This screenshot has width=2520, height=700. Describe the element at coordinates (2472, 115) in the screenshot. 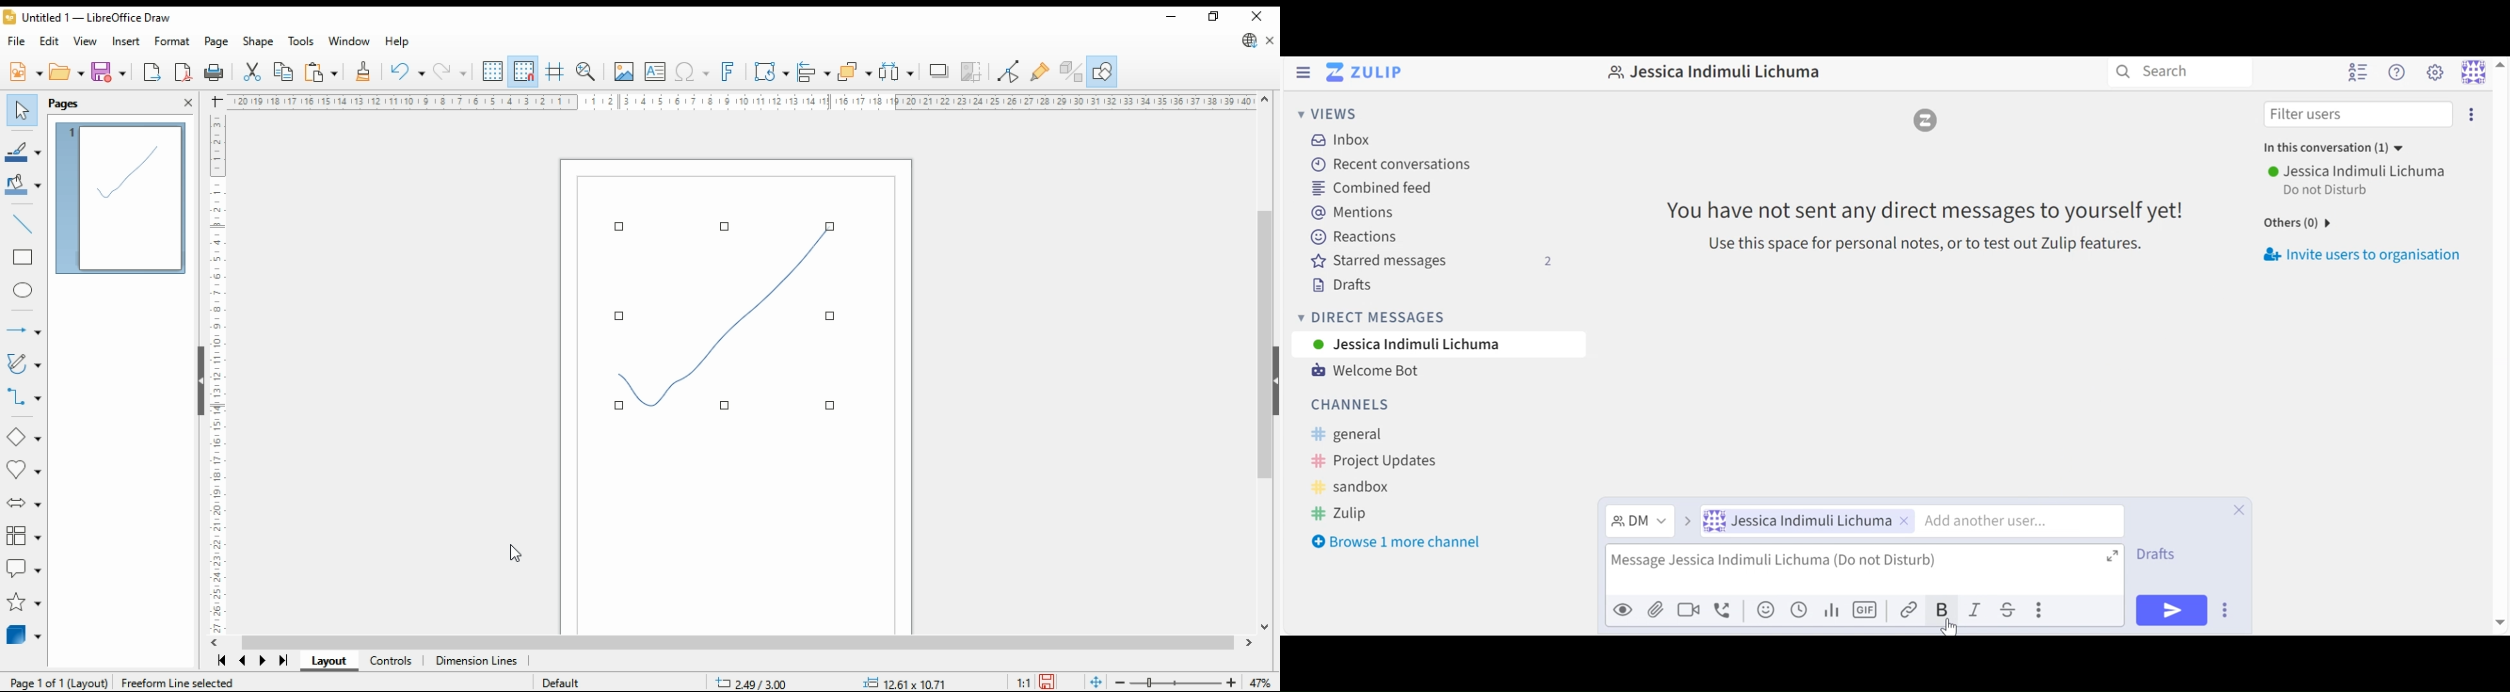

I see `more options` at that location.